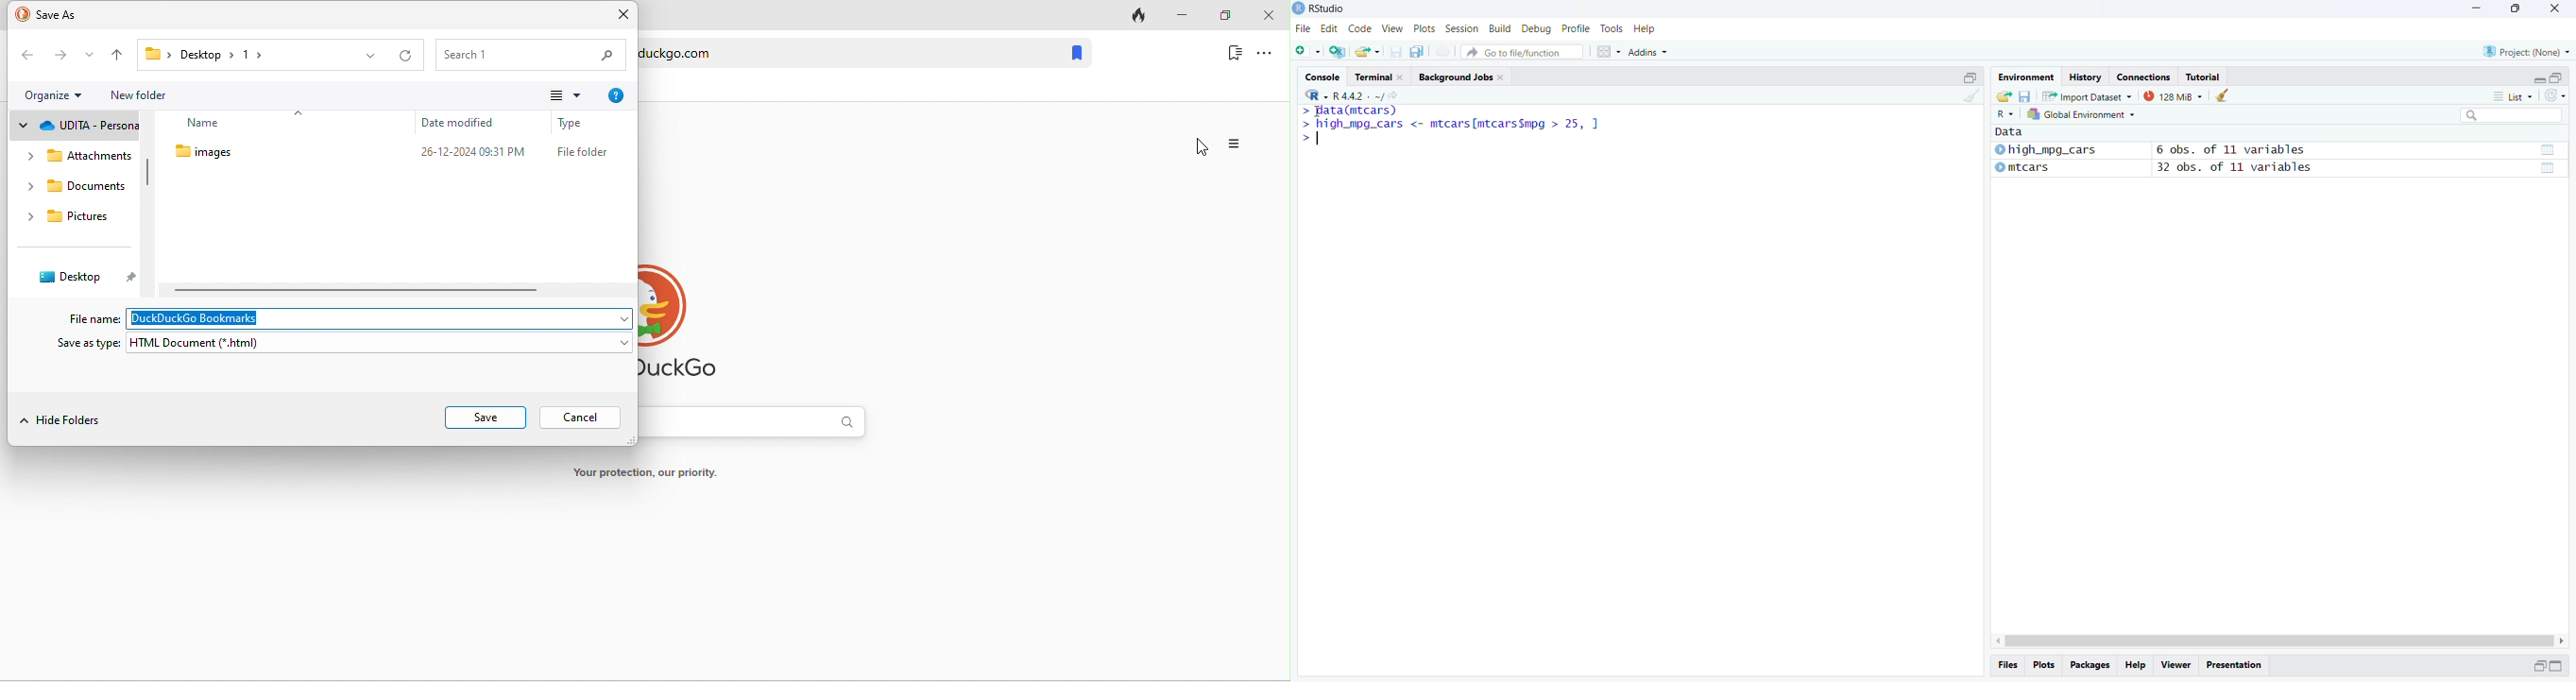  Describe the element at coordinates (1453, 125) in the screenshot. I see `high_mpg_cars <- mtcars|mtcarsSmpg > 25 ]` at that location.